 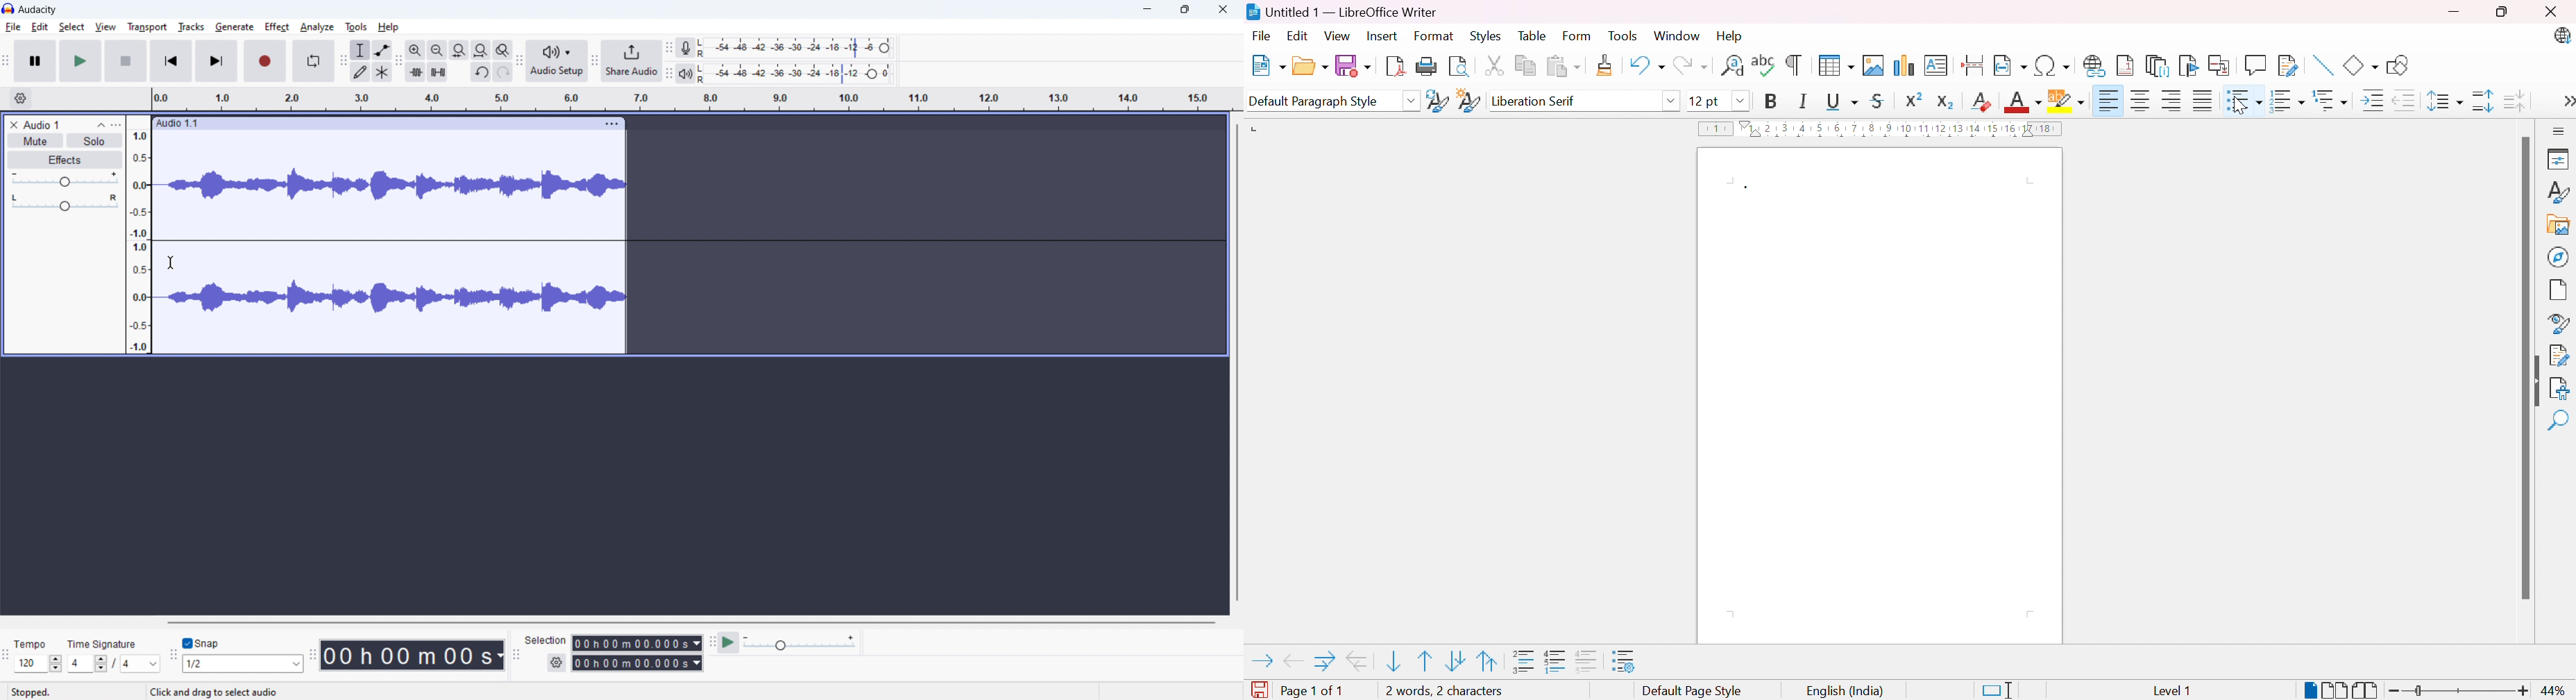 I want to click on Toggle restart numbering, so click(x=1555, y=662).